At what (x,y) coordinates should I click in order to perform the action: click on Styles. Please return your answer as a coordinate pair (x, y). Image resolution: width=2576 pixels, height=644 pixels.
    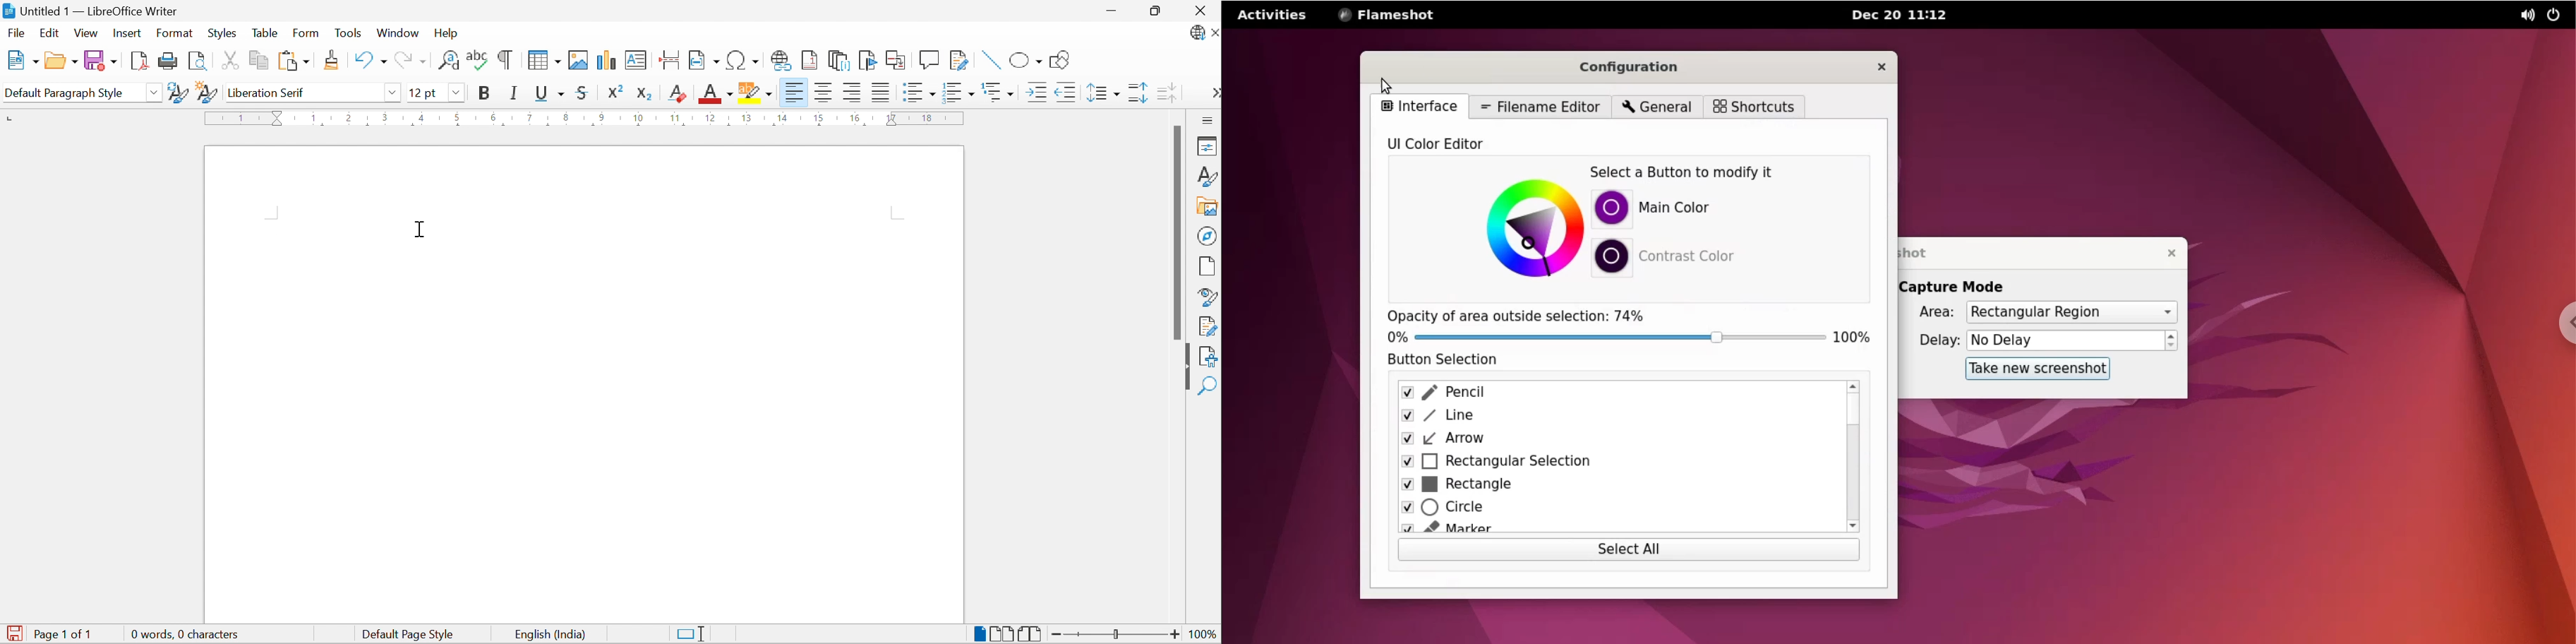
    Looking at the image, I should click on (221, 33).